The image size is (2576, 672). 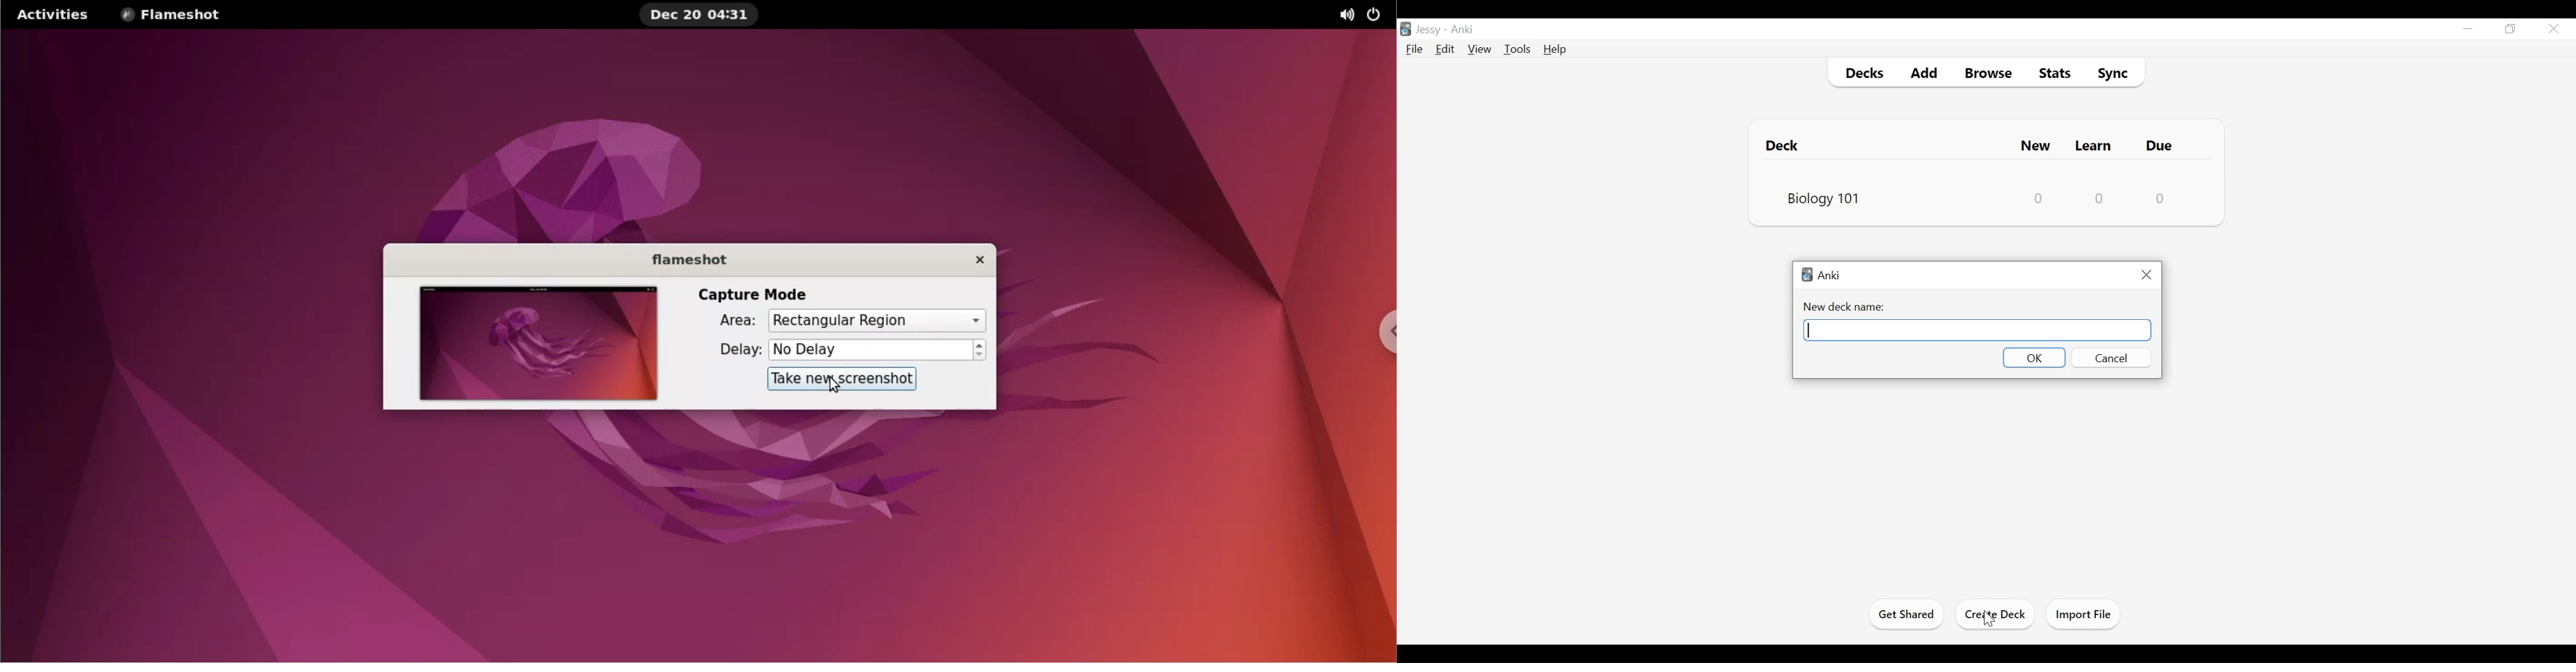 What do you see at coordinates (2160, 198) in the screenshot?
I see `Due Card Count` at bounding box center [2160, 198].